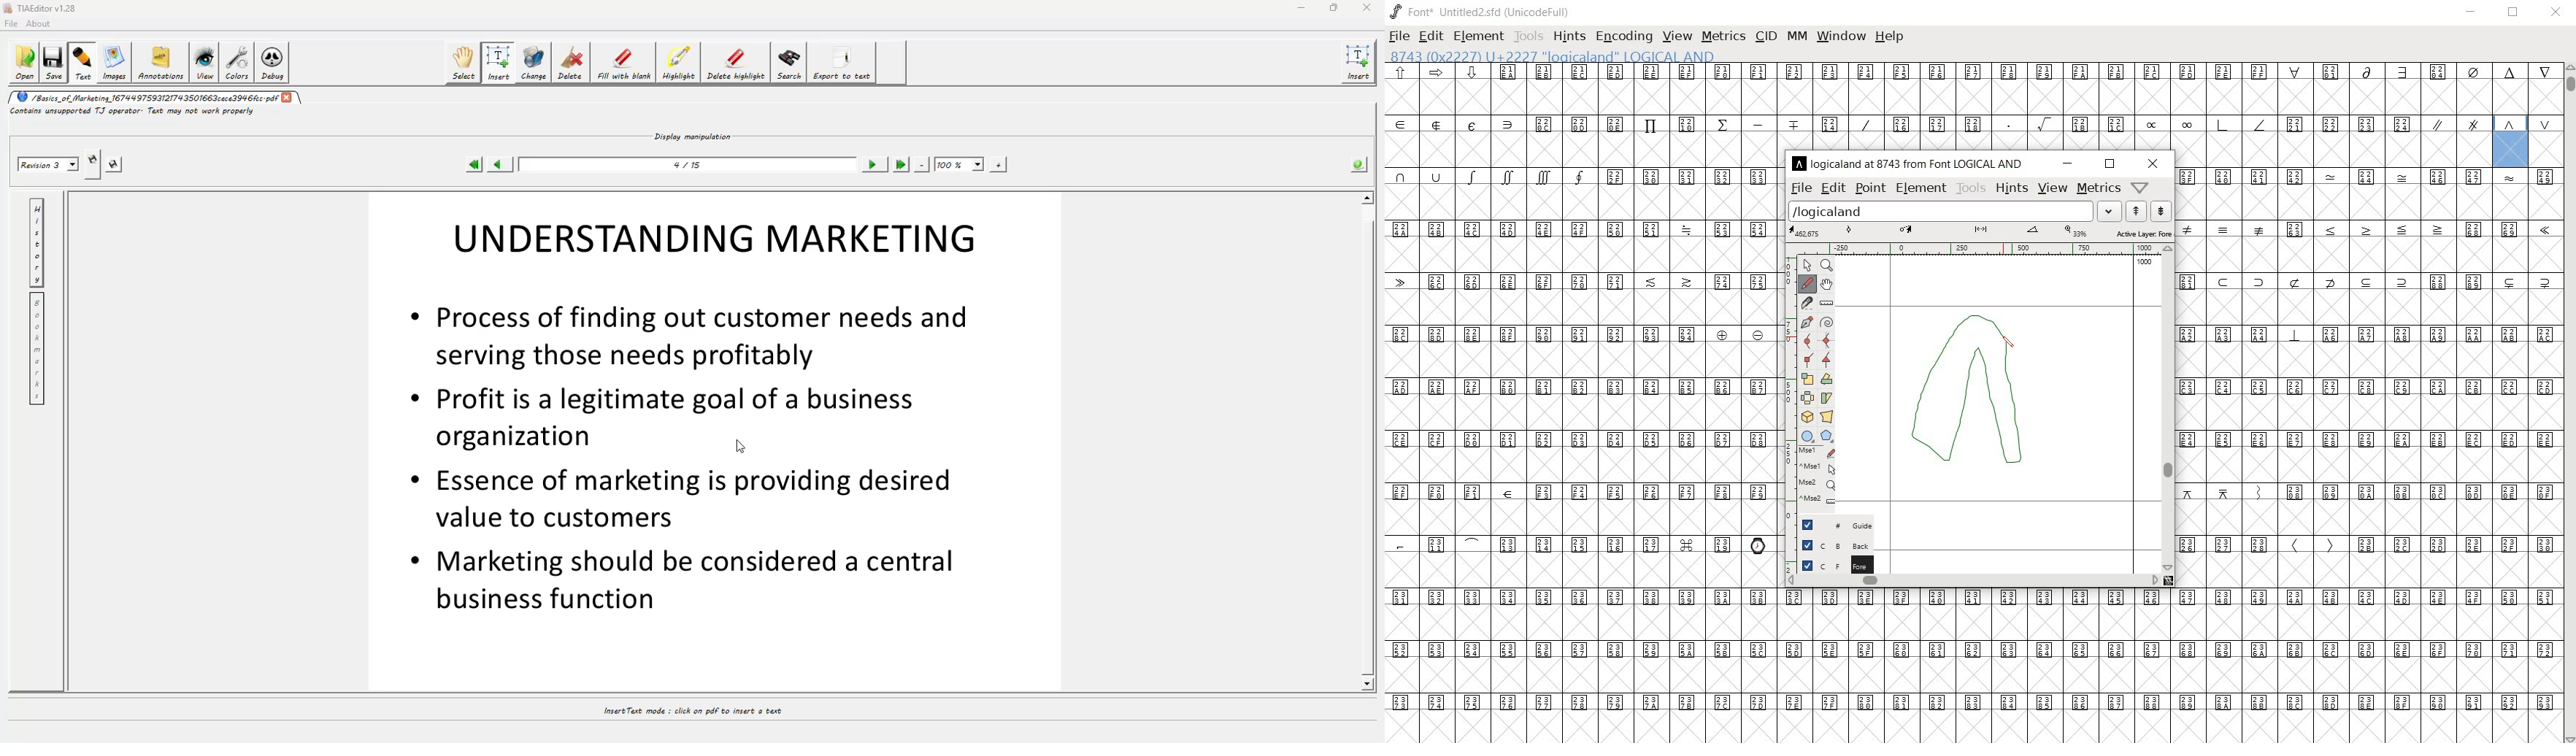 The image size is (2576, 756). What do you see at coordinates (2138, 106) in the screenshot?
I see `glyph characters` at bounding box center [2138, 106].